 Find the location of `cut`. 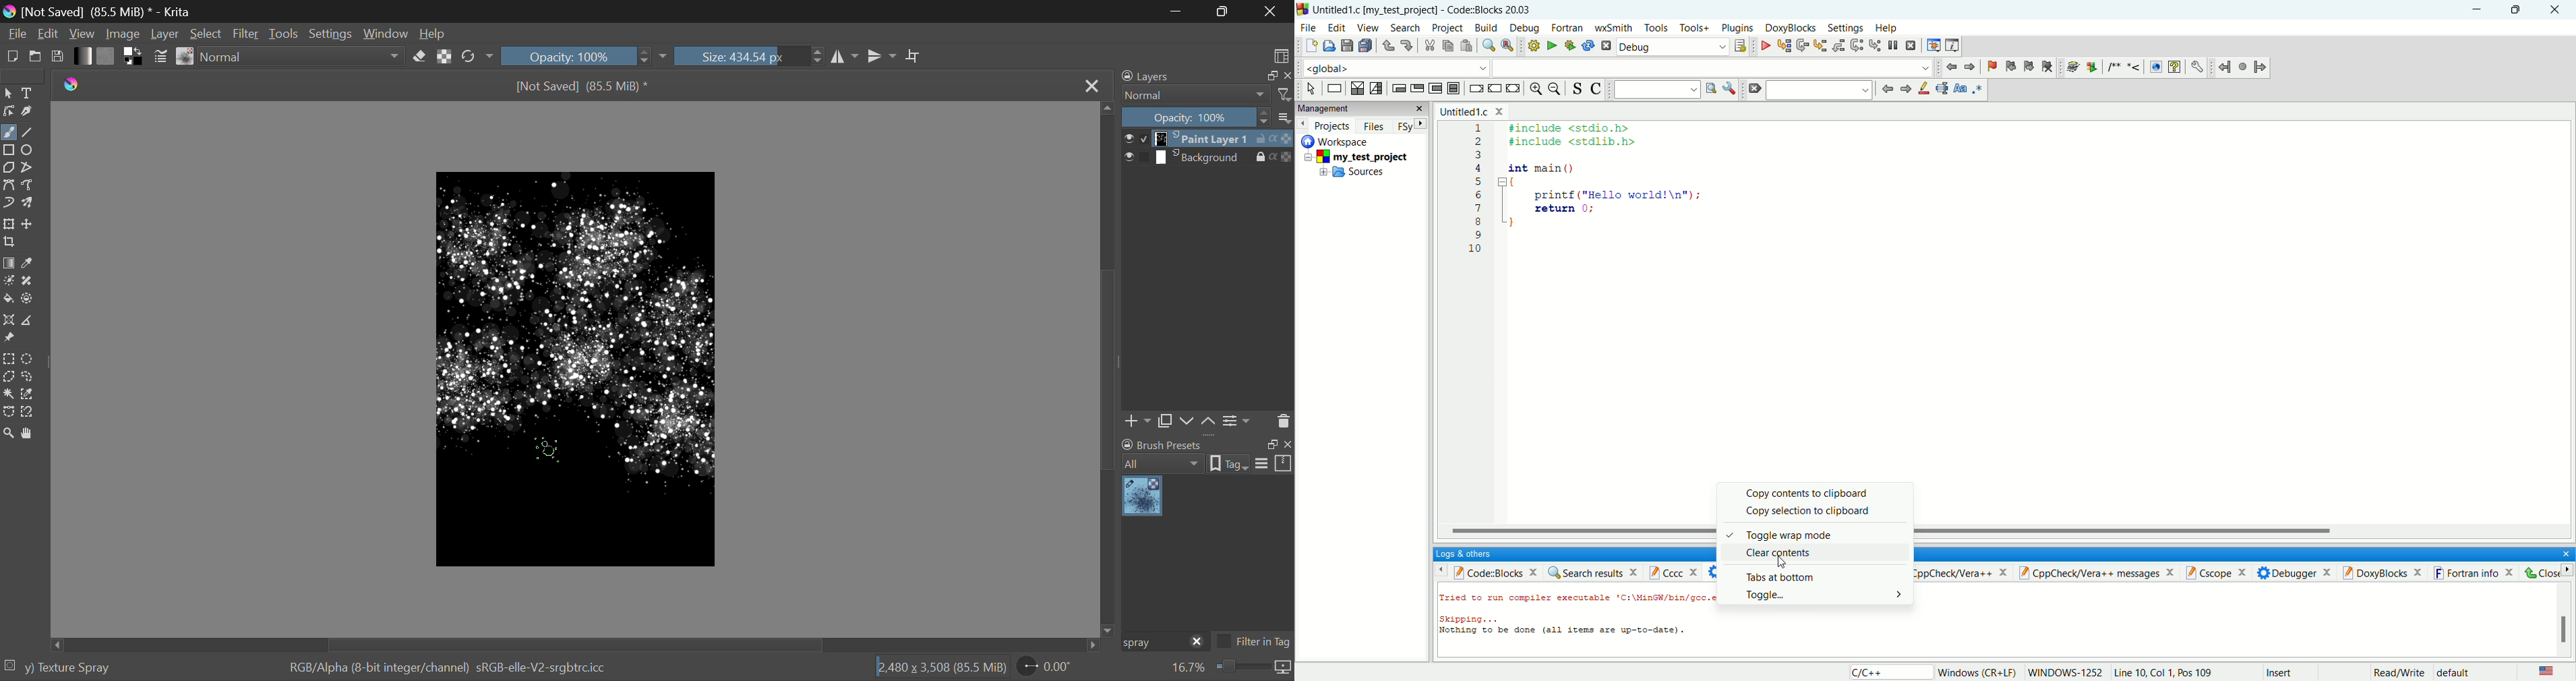

cut is located at coordinates (1427, 46).